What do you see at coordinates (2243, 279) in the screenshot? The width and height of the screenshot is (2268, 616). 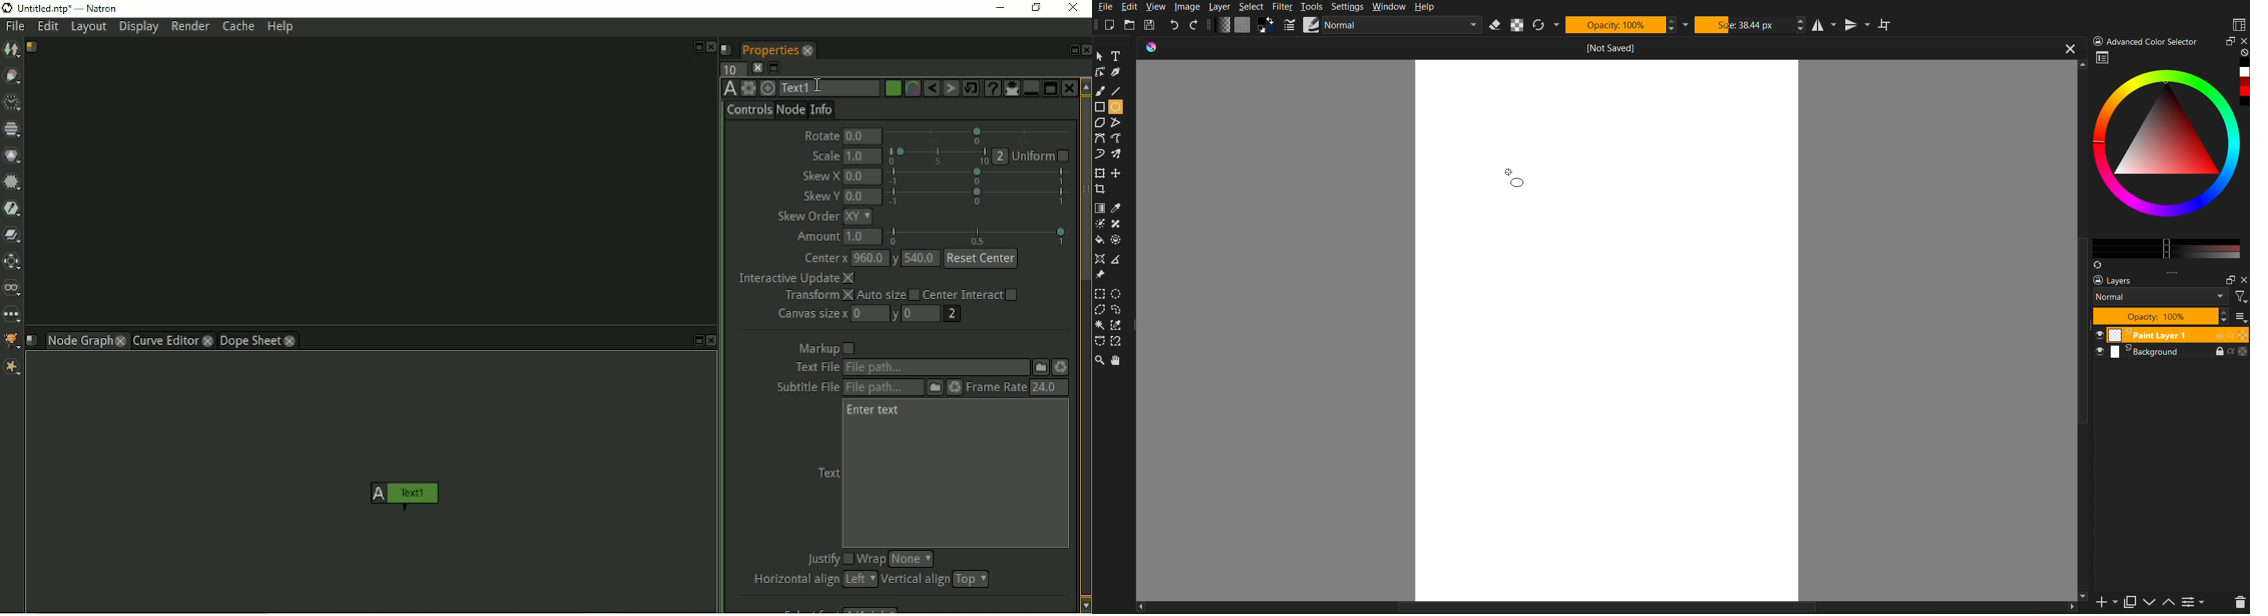 I see `` at bounding box center [2243, 279].